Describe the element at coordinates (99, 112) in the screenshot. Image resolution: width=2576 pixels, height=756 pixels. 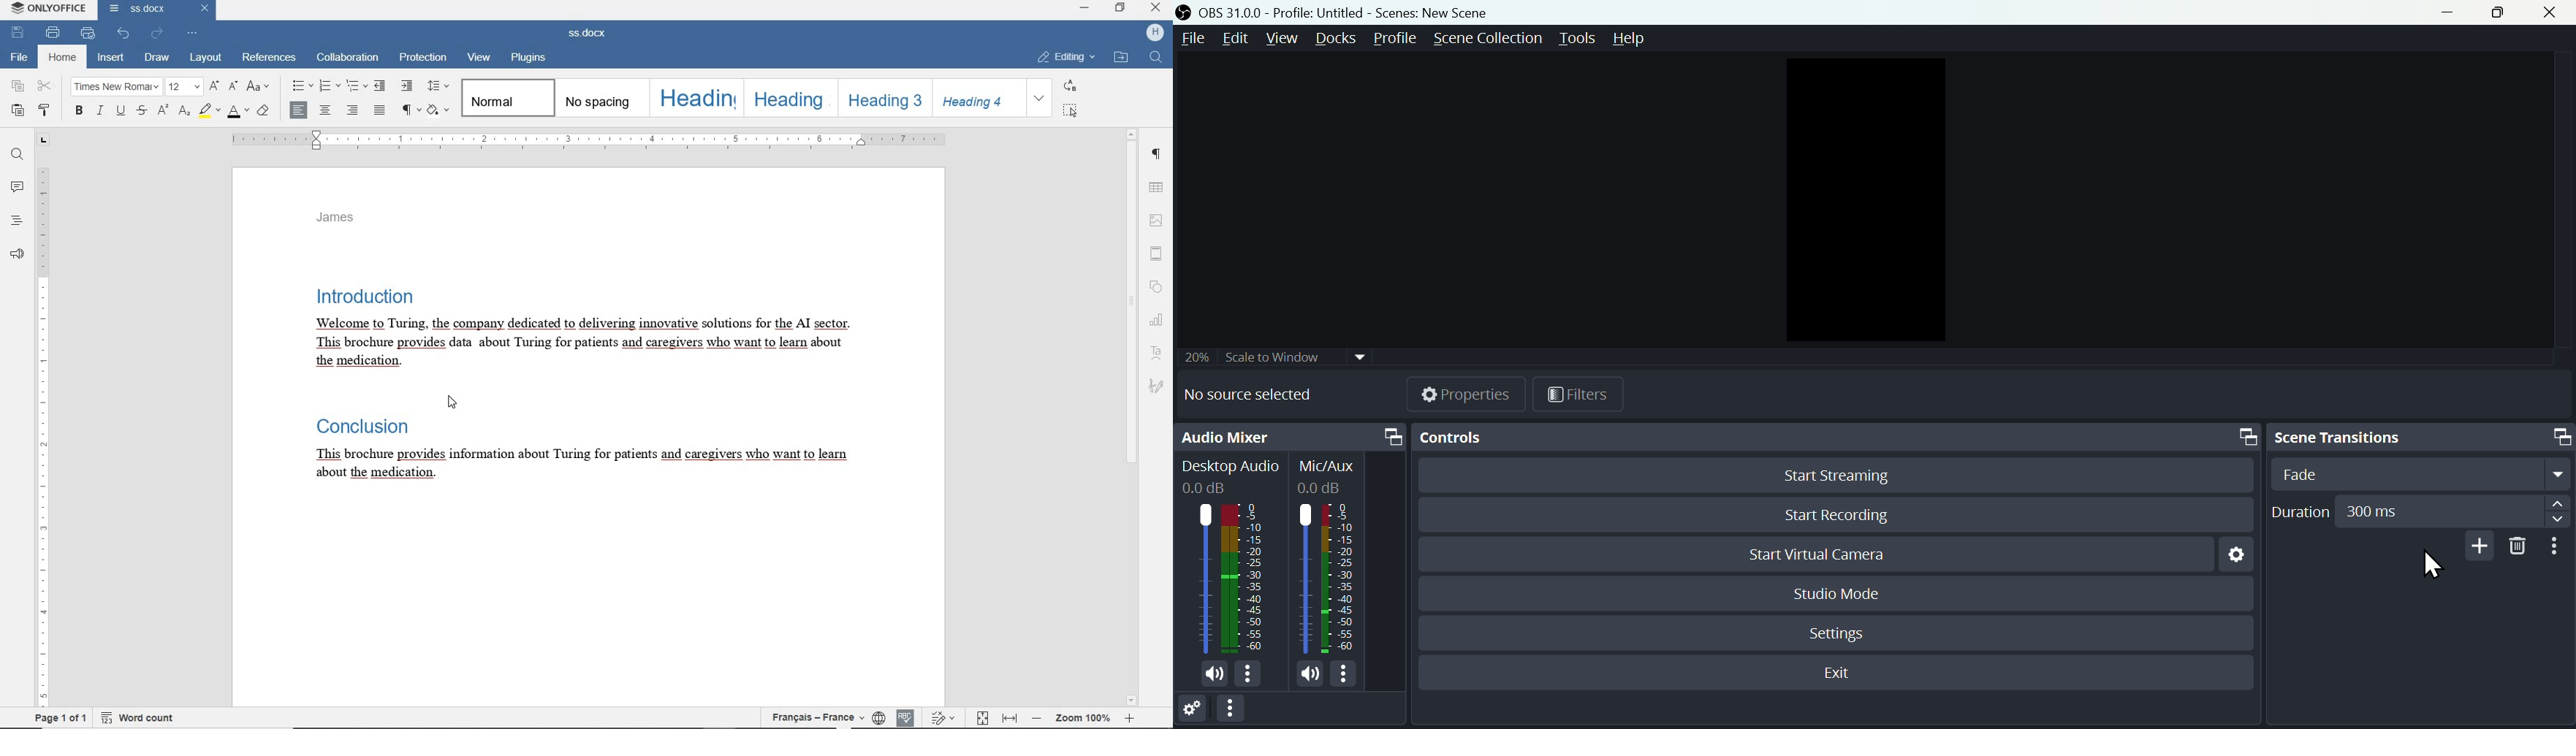
I see `ITALIC` at that location.